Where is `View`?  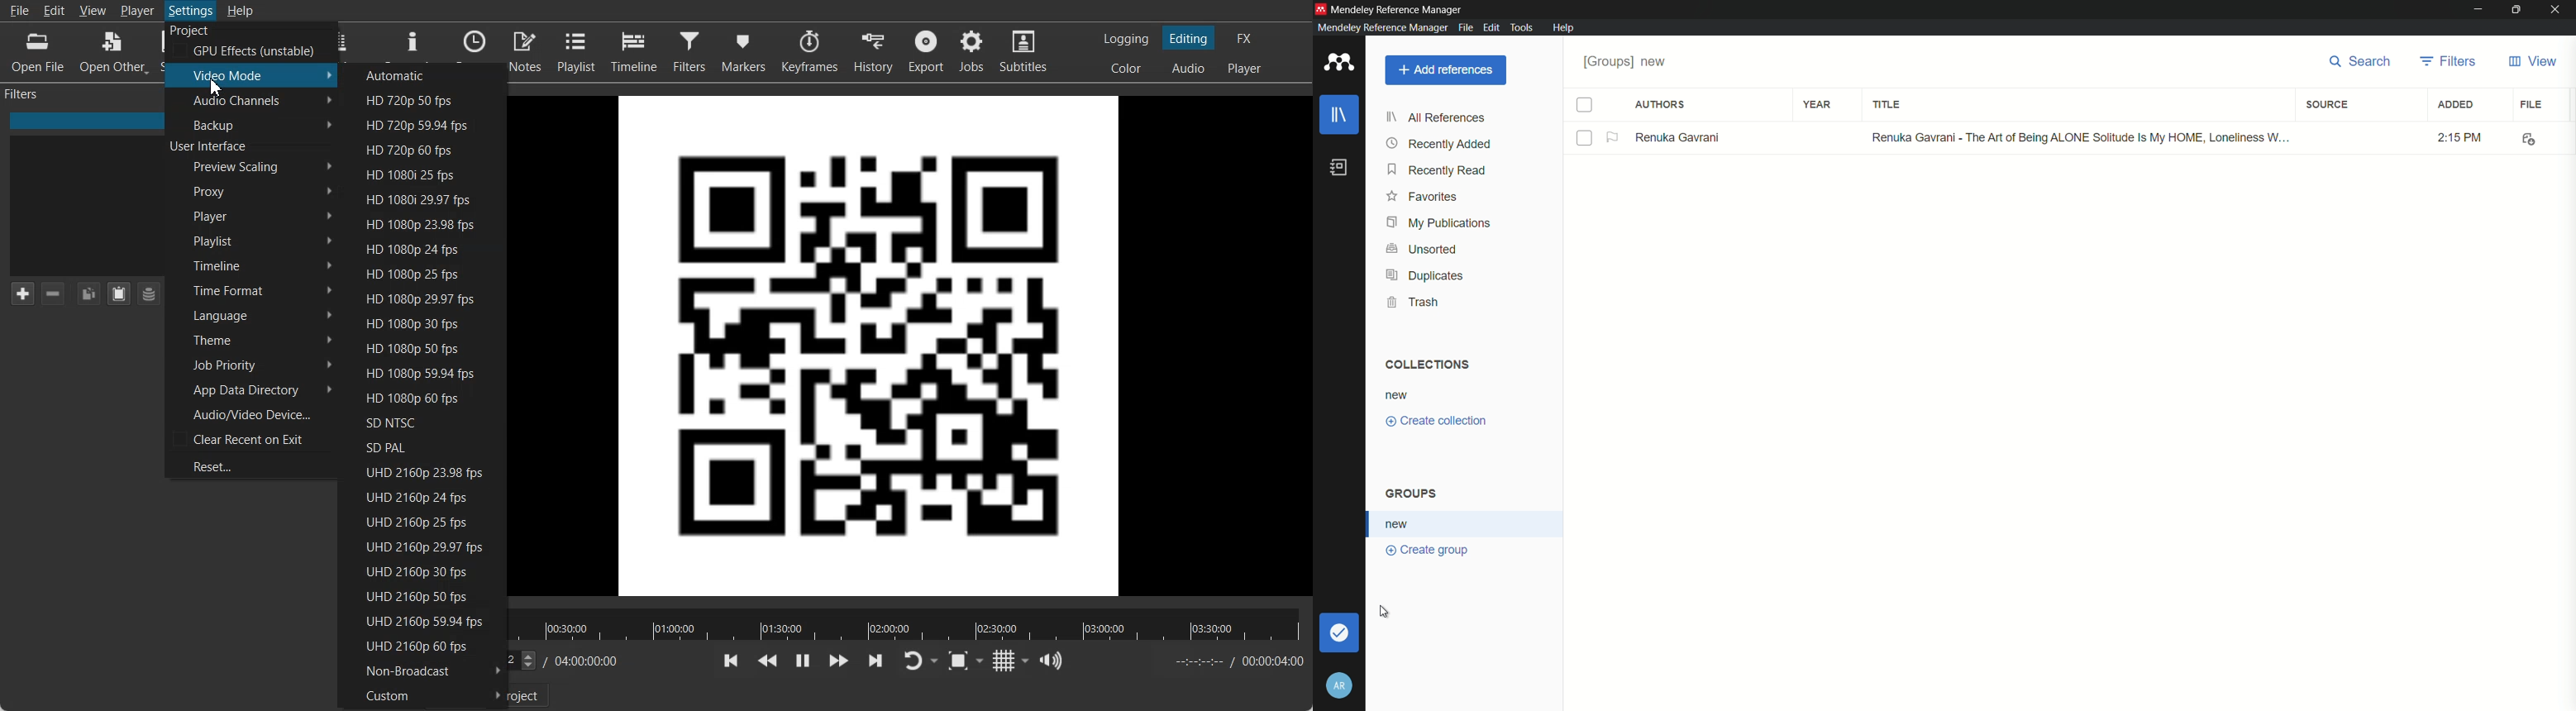 View is located at coordinates (92, 10).